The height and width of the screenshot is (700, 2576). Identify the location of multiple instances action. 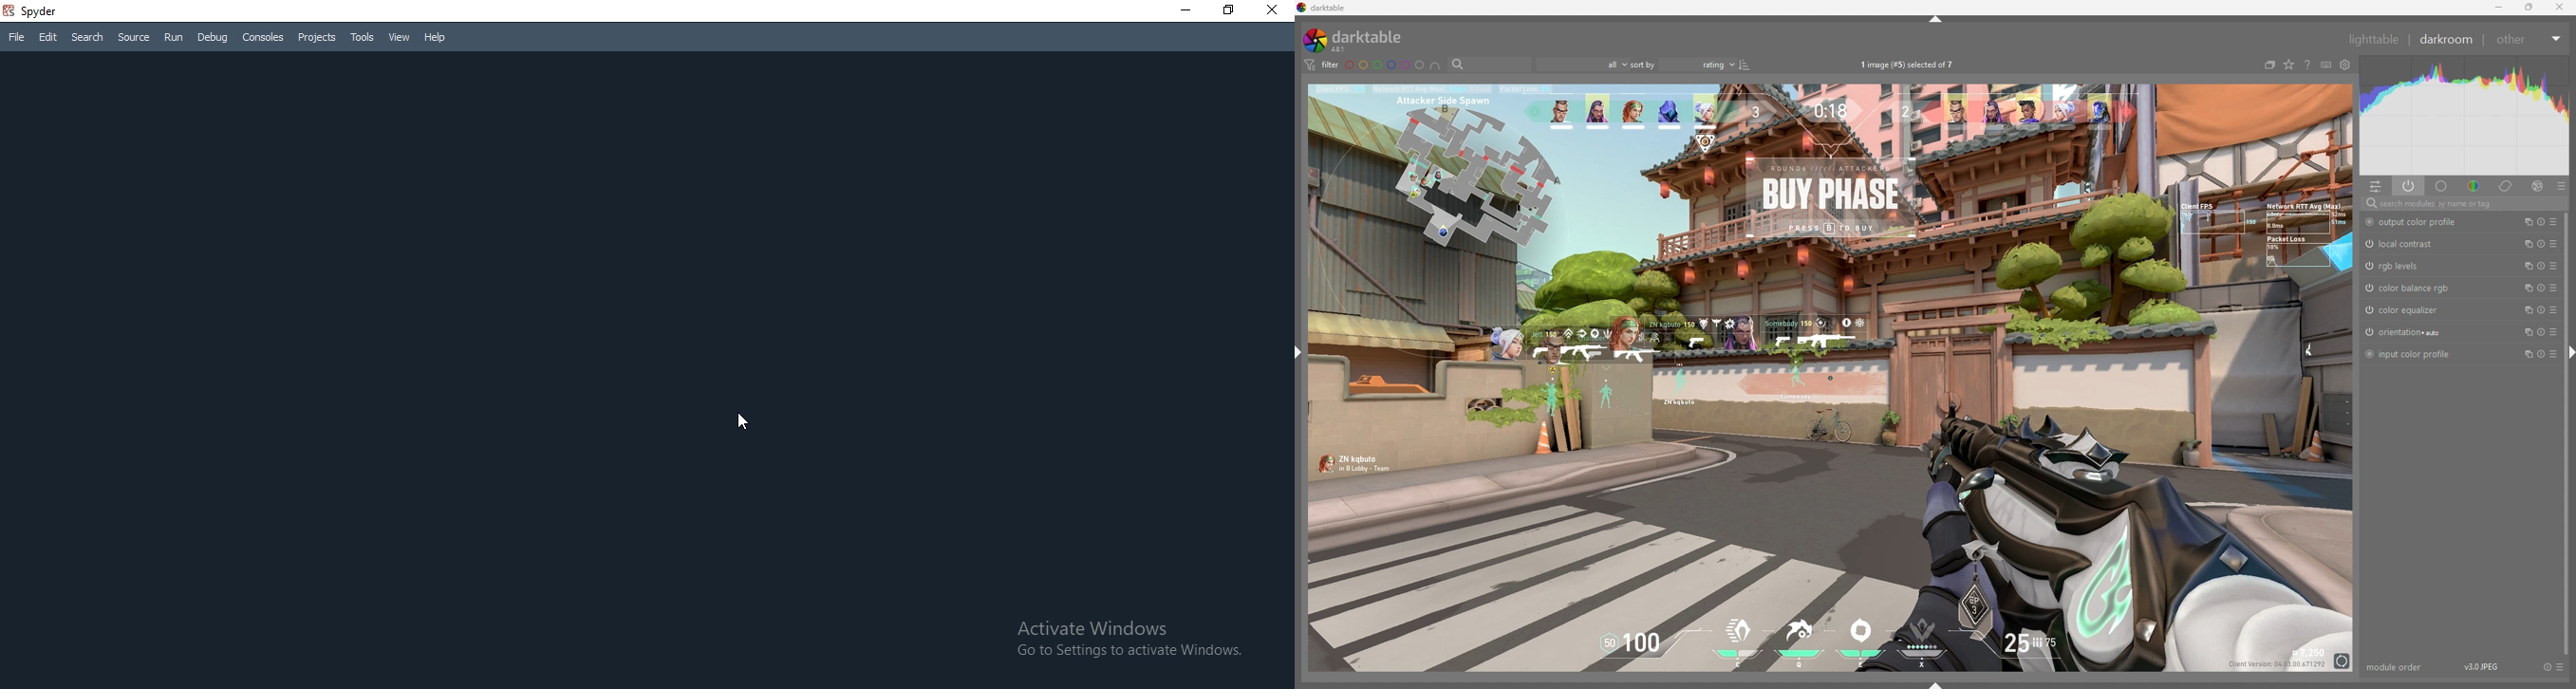
(2527, 332).